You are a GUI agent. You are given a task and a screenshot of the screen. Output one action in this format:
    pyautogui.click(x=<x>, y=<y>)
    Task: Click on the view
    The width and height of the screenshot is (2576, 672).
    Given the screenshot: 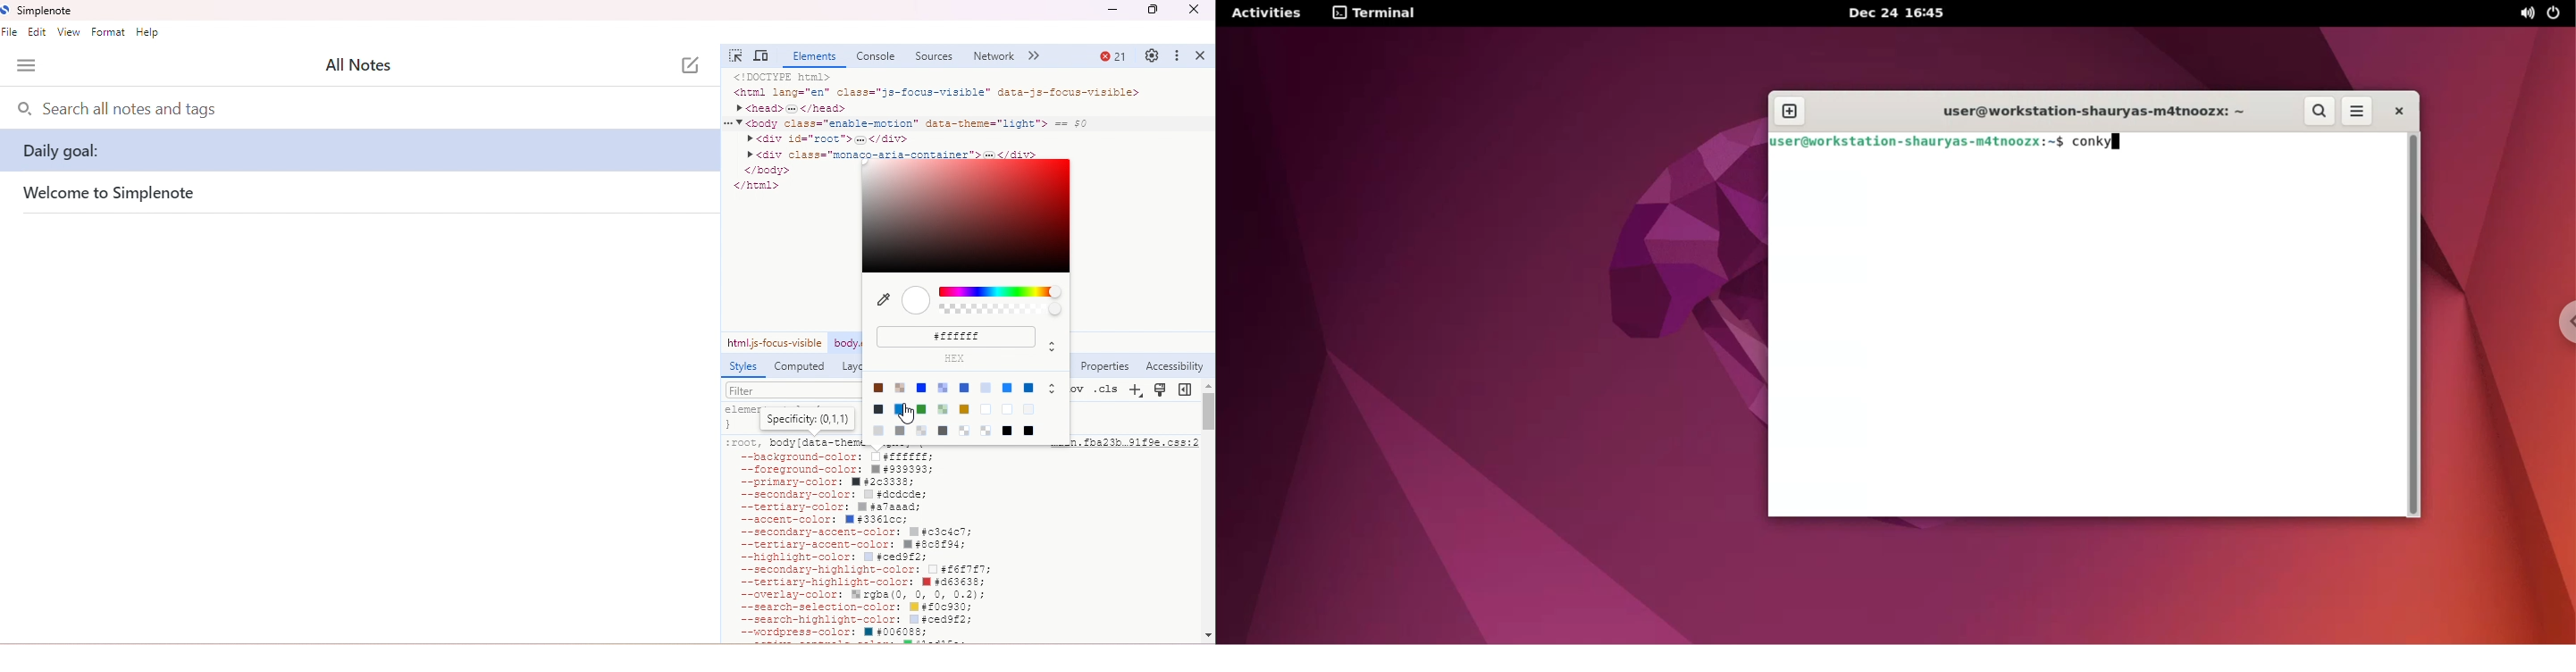 What is the action you would take?
    pyautogui.click(x=68, y=32)
    